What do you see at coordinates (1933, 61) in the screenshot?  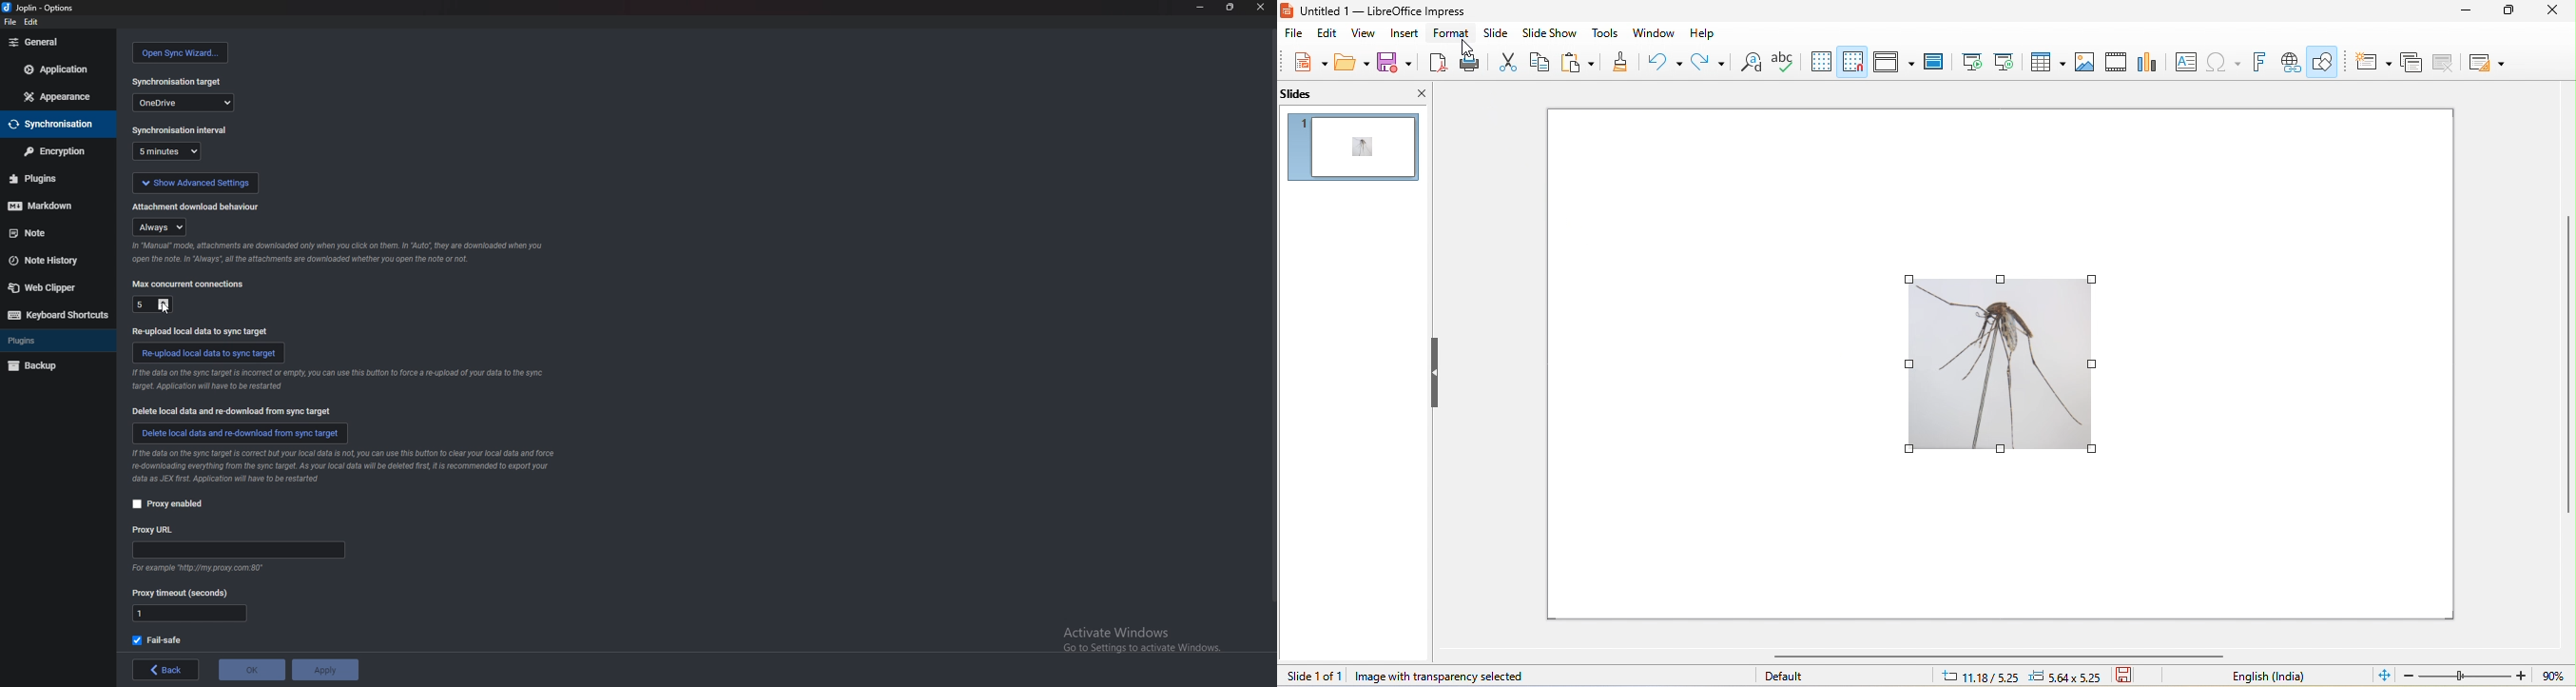 I see `master slide` at bounding box center [1933, 61].